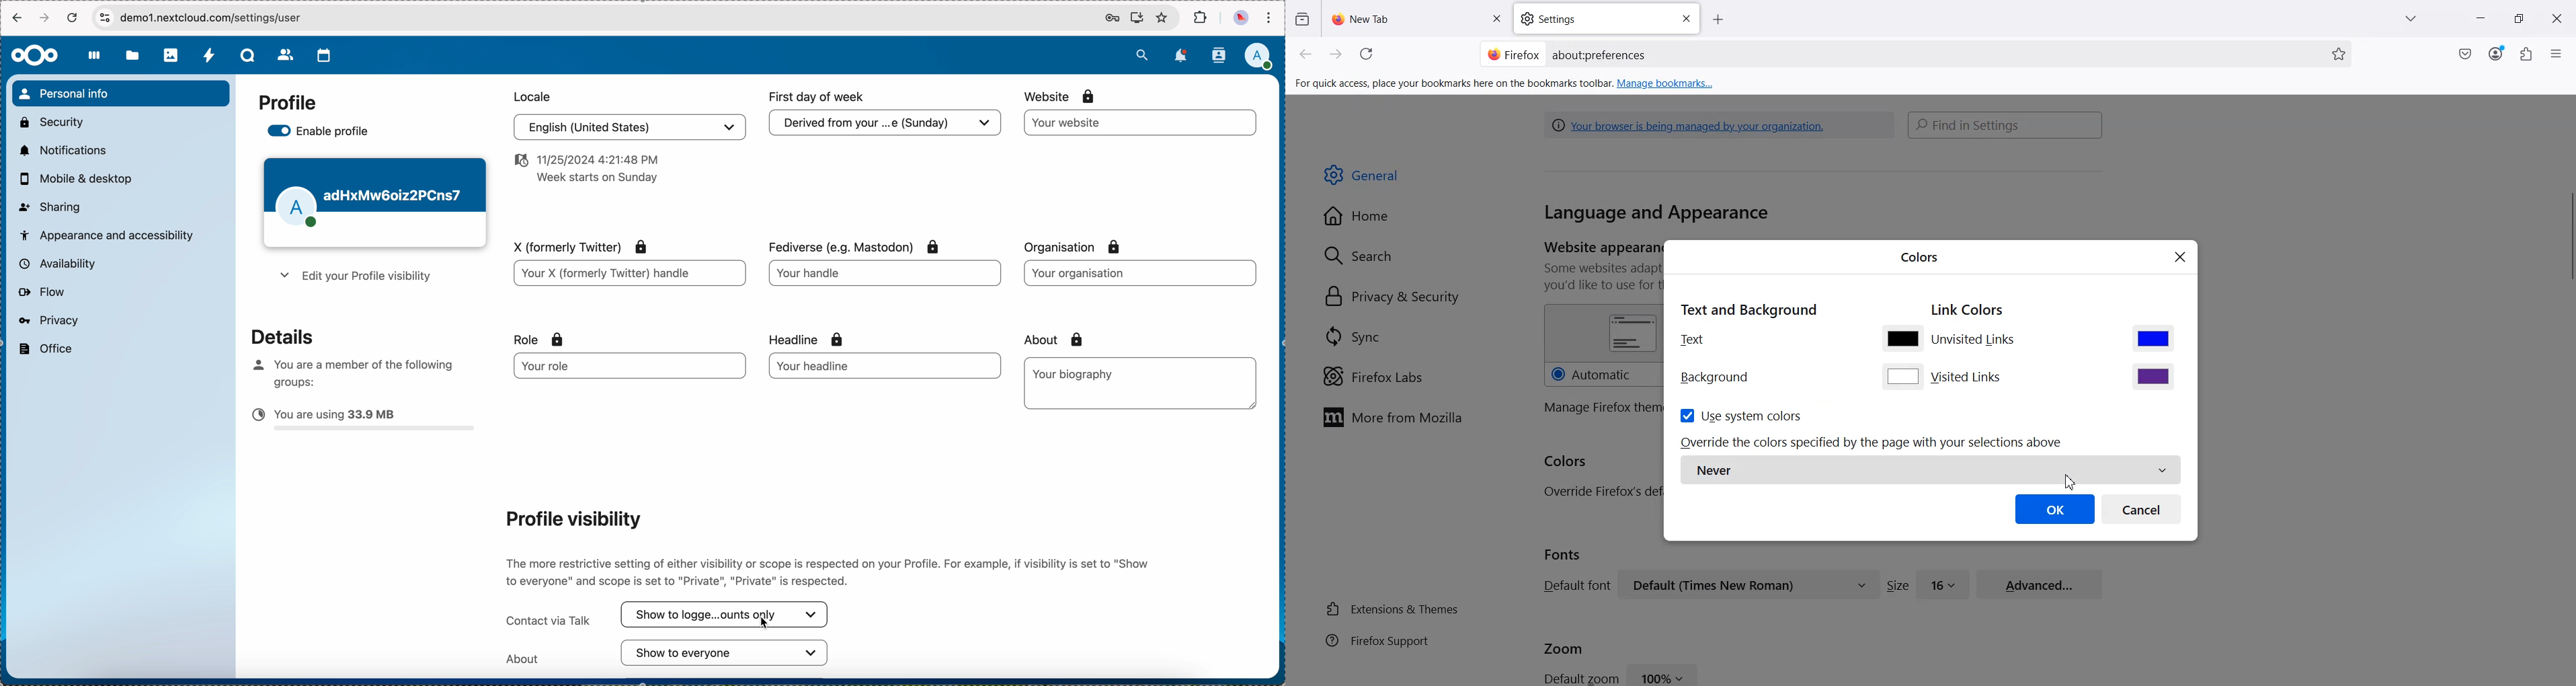 This screenshot has width=2576, height=700. I want to click on office, so click(44, 349).